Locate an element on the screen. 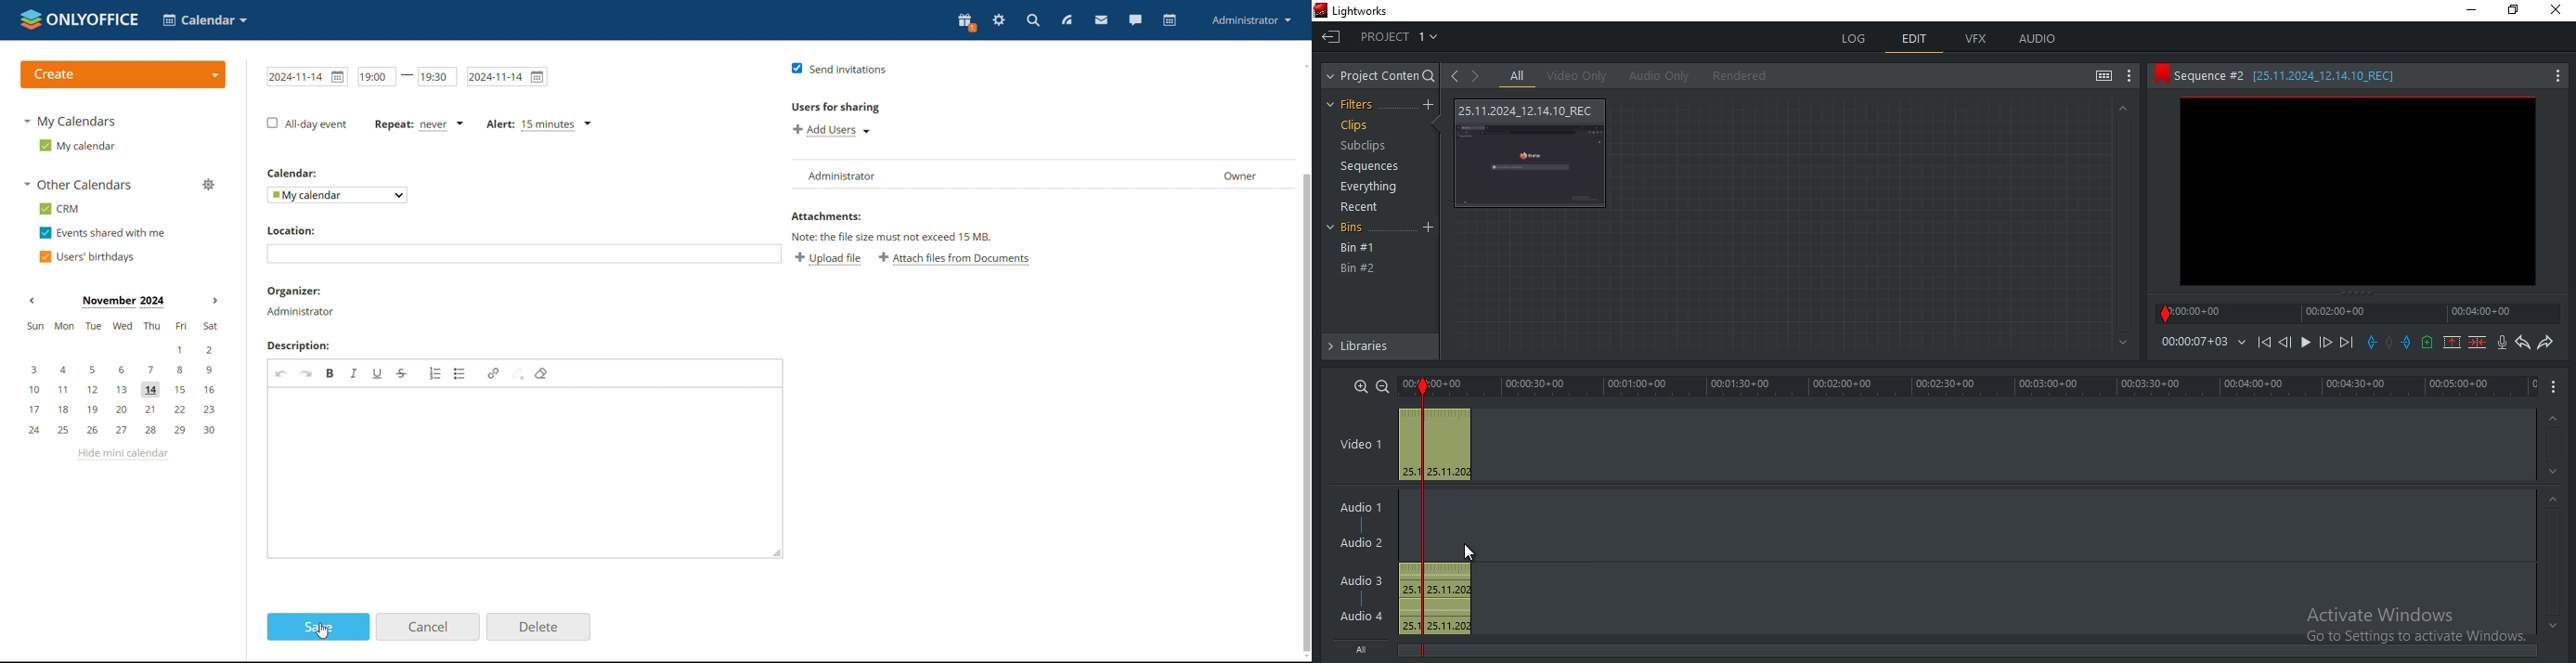  my calendar is located at coordinates (76, 146).